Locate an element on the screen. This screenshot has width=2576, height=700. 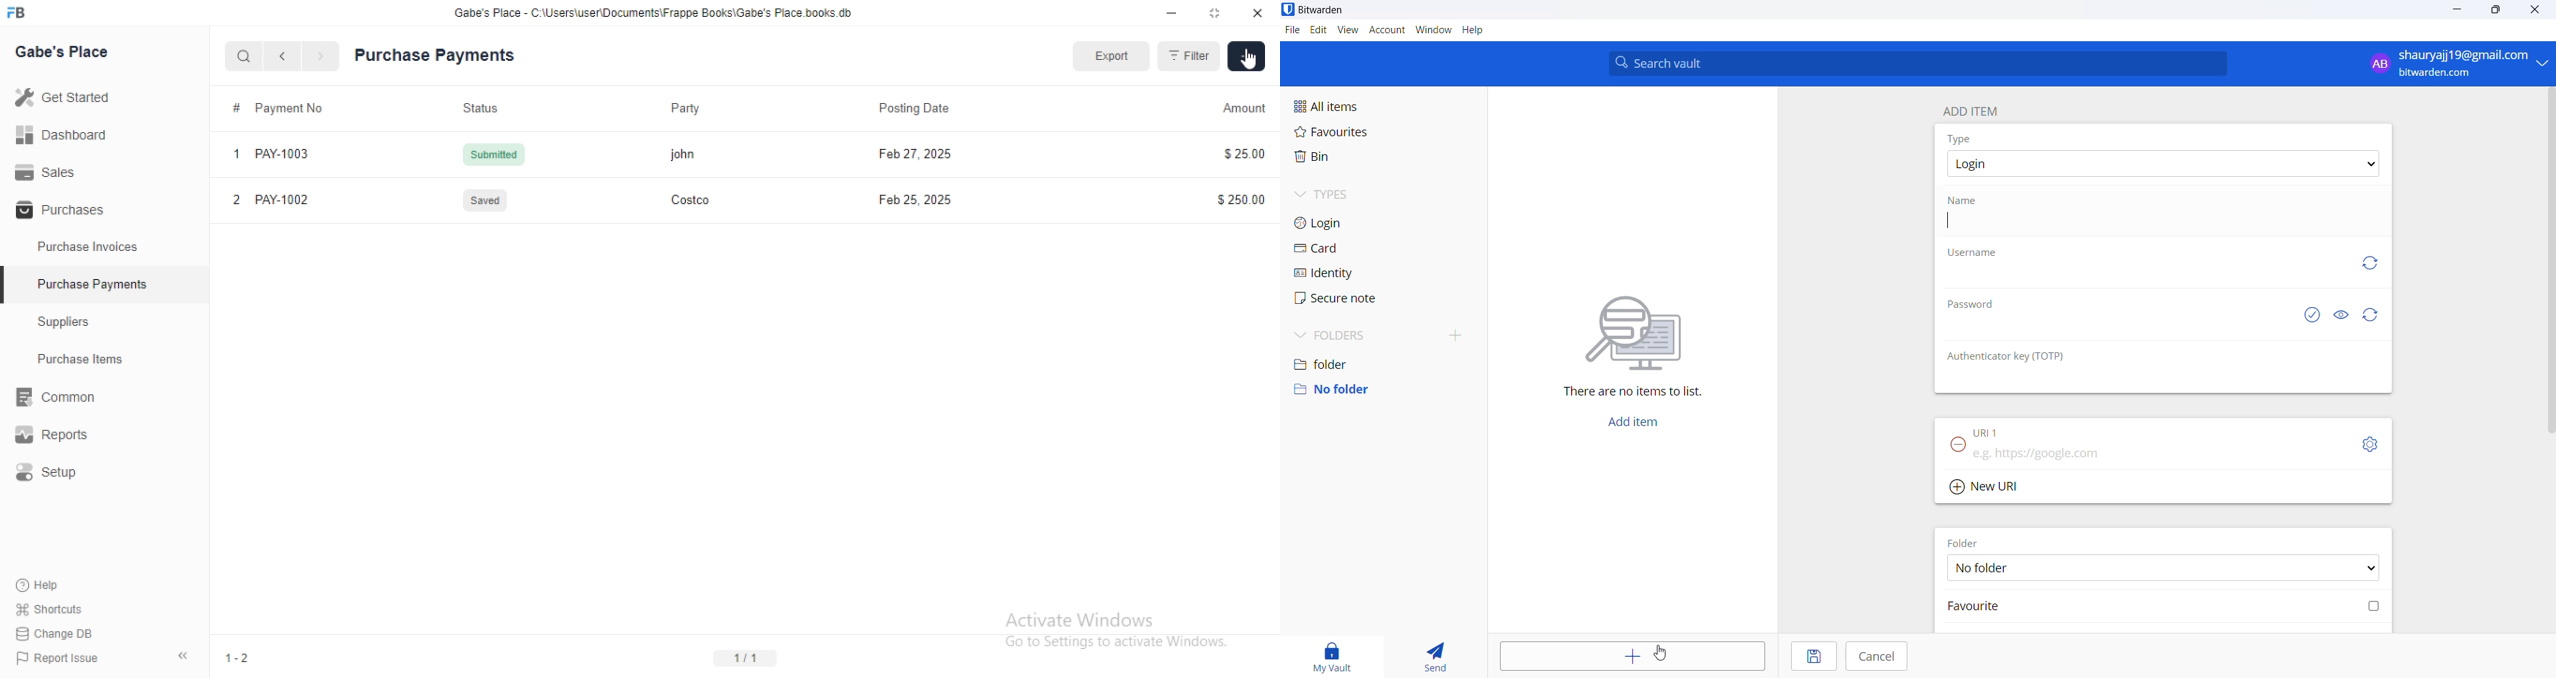
favourites is located at coordinates (1355, 132).